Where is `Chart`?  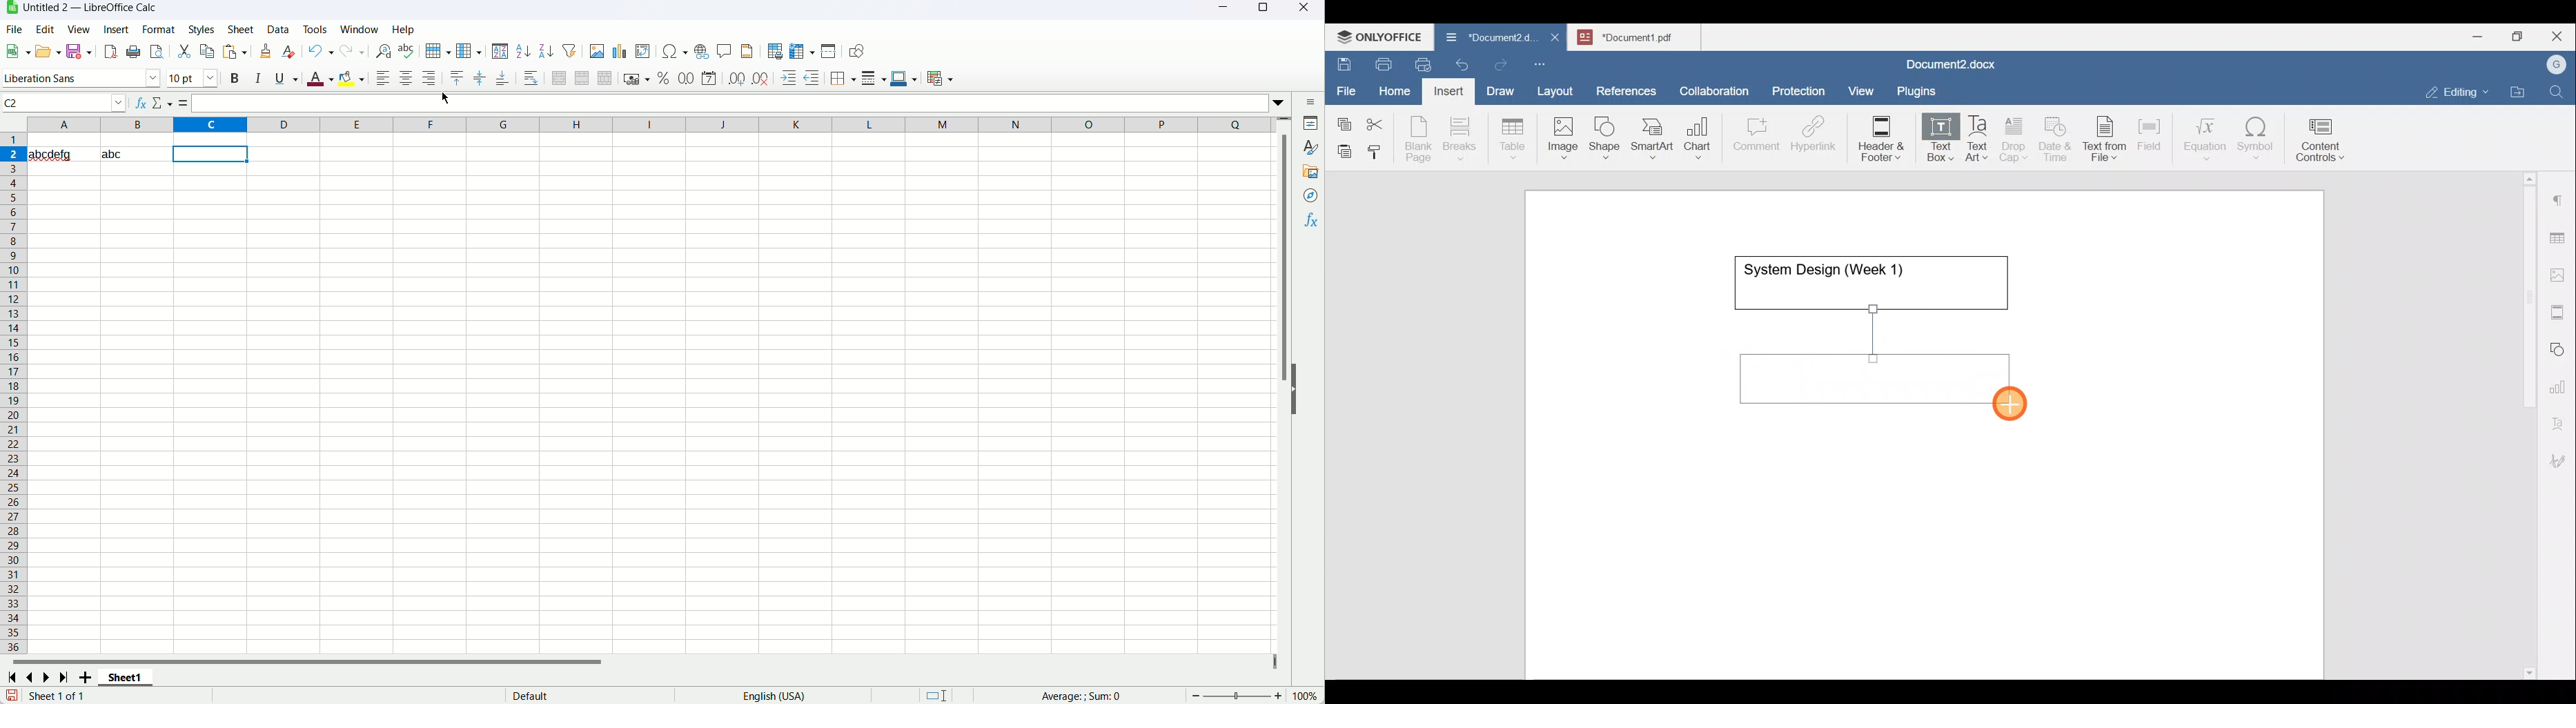 Chart is located at coordinates (1695, 139).